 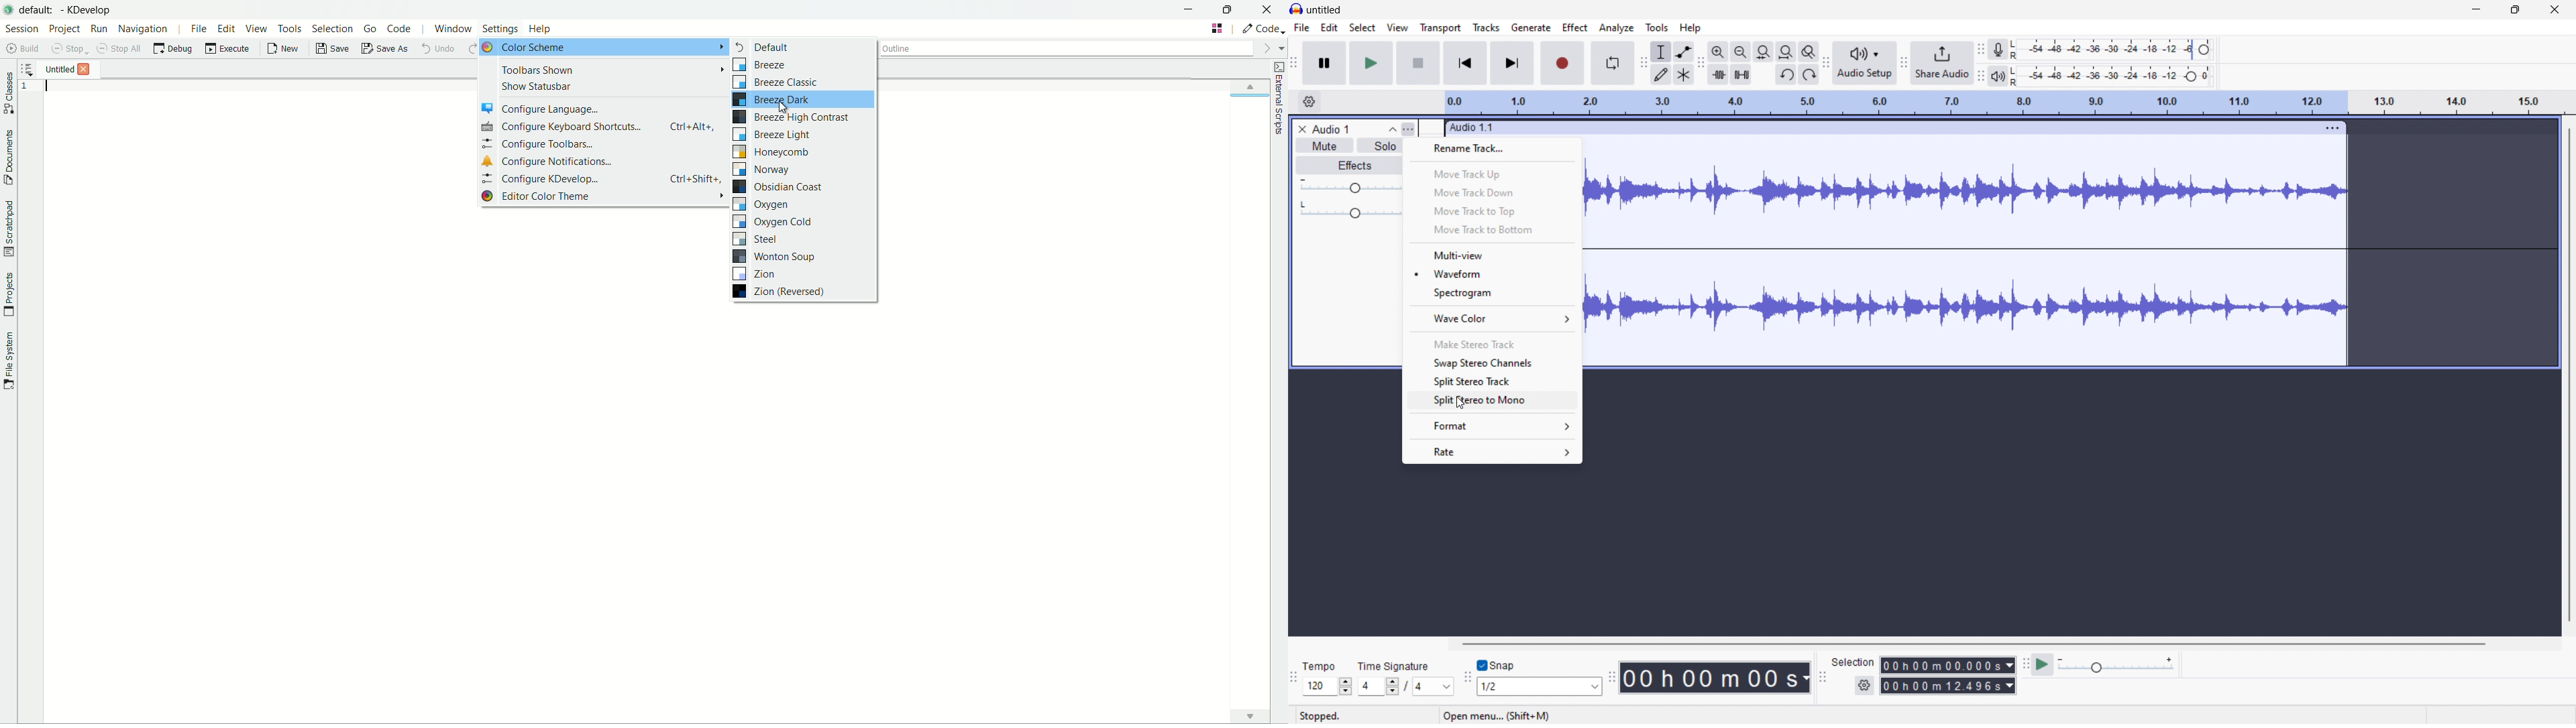 What do you see at coordinates (2000, 49) in the screenshot?
I see `recording meter` at bounding box center [2000, 49].